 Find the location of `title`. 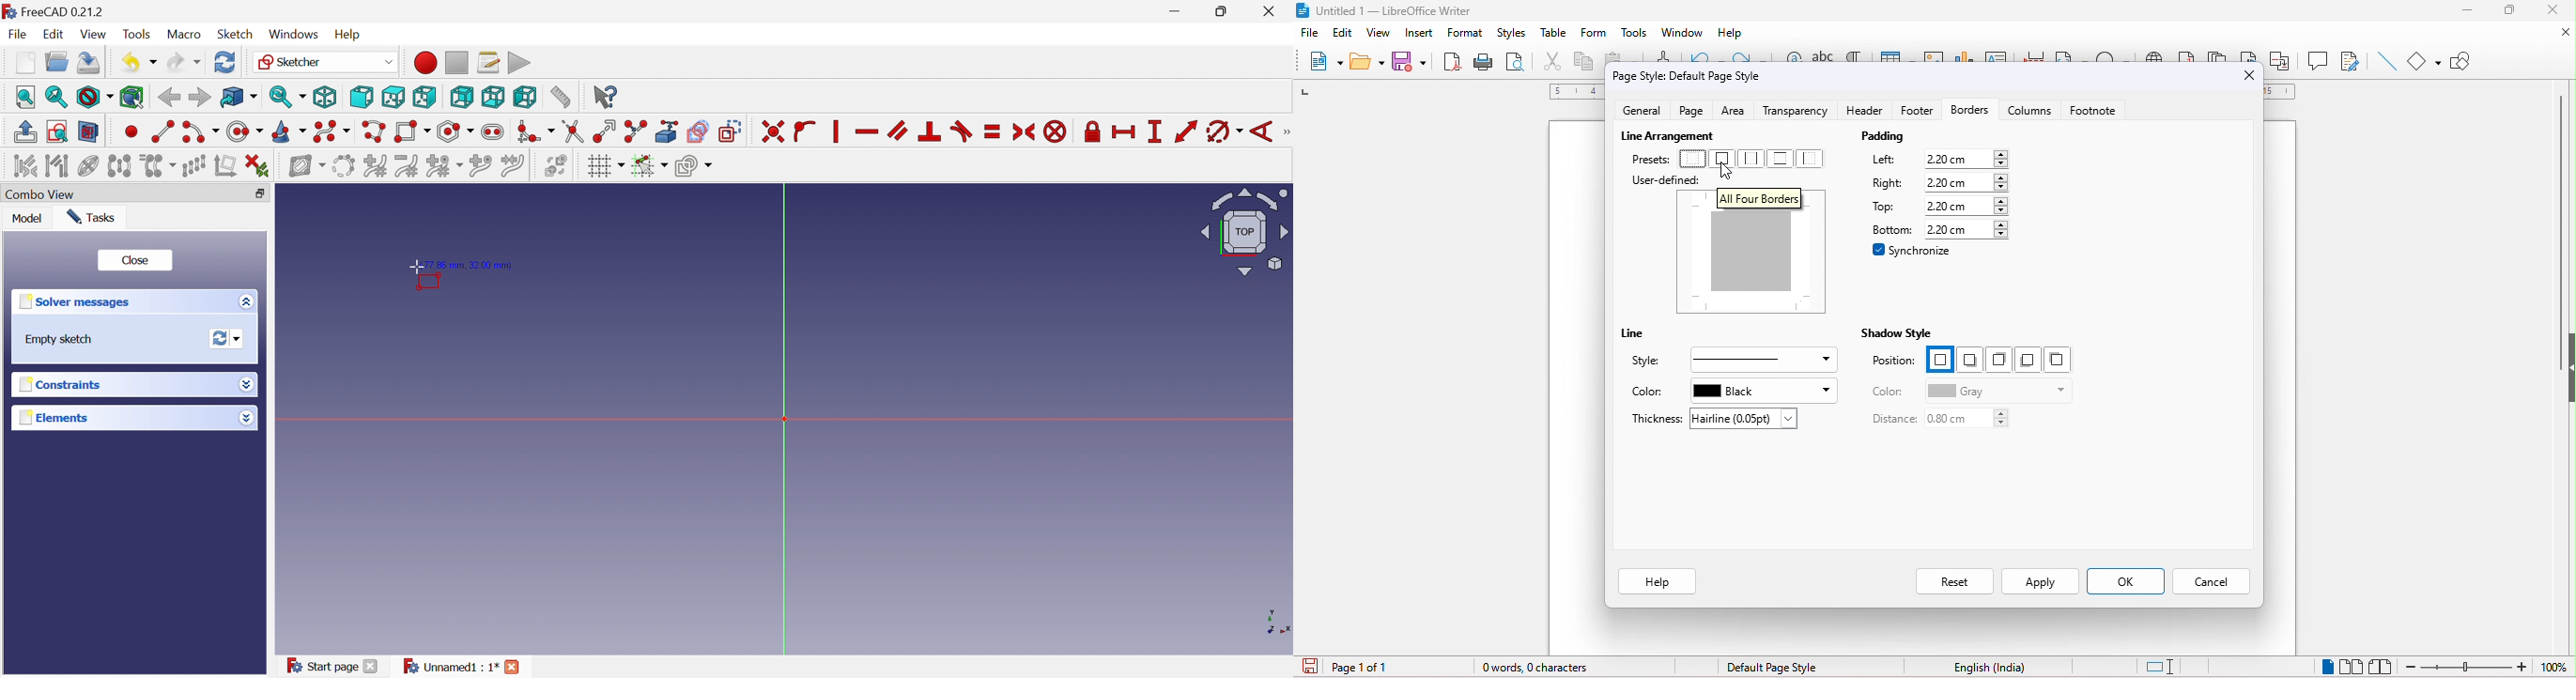

title is located at coordinates (1385, 11).